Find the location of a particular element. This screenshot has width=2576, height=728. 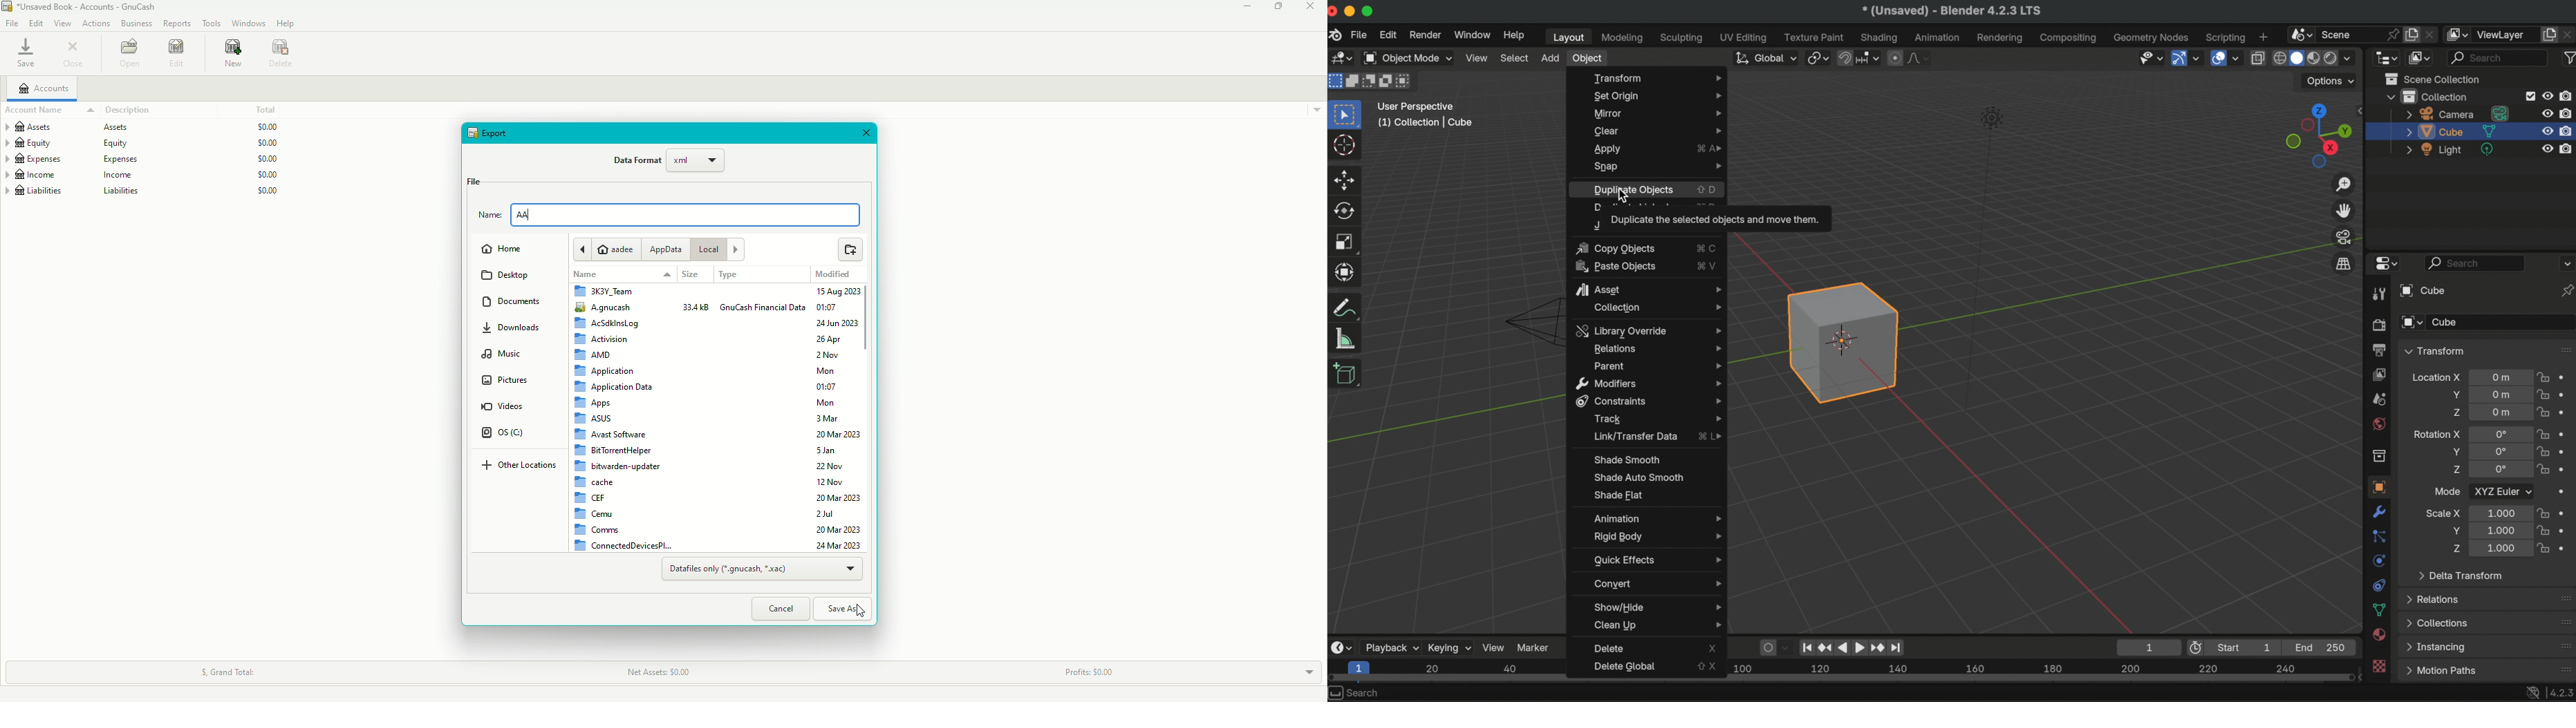

lock scale is located at coordinates (2545, 546).